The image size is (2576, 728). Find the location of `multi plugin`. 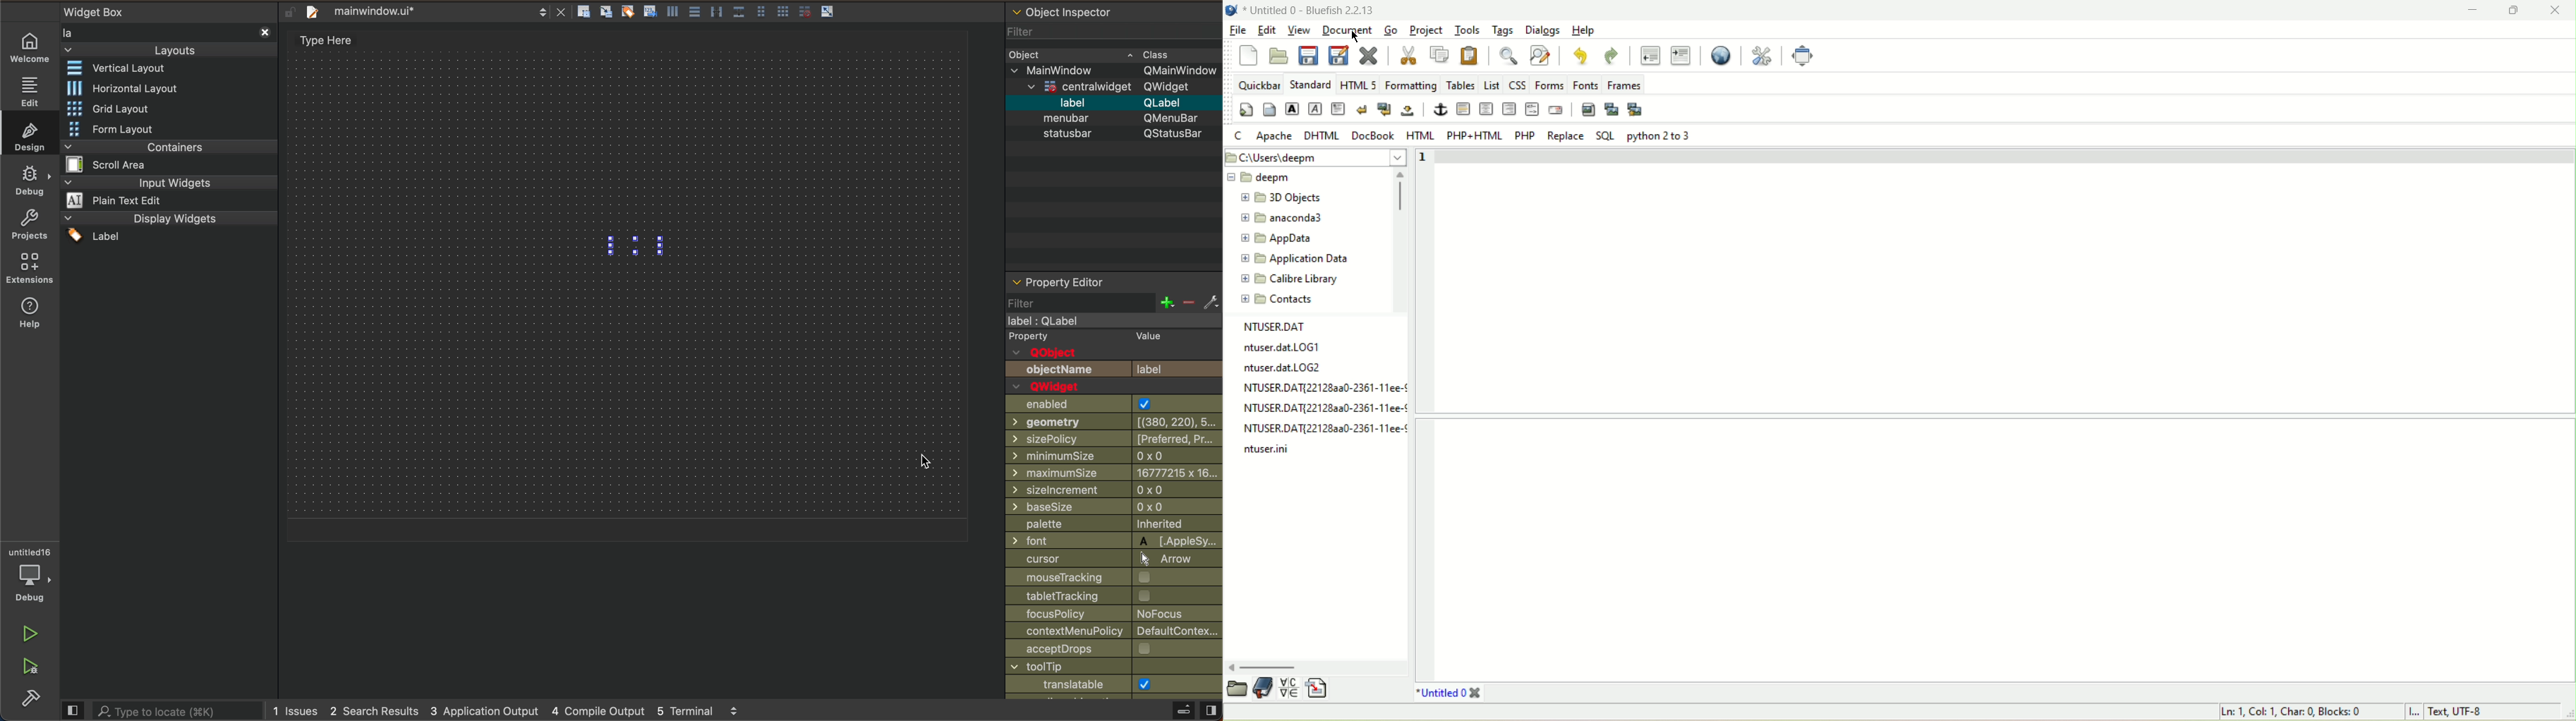

multi plugin is located at coordinates (1635, 110).